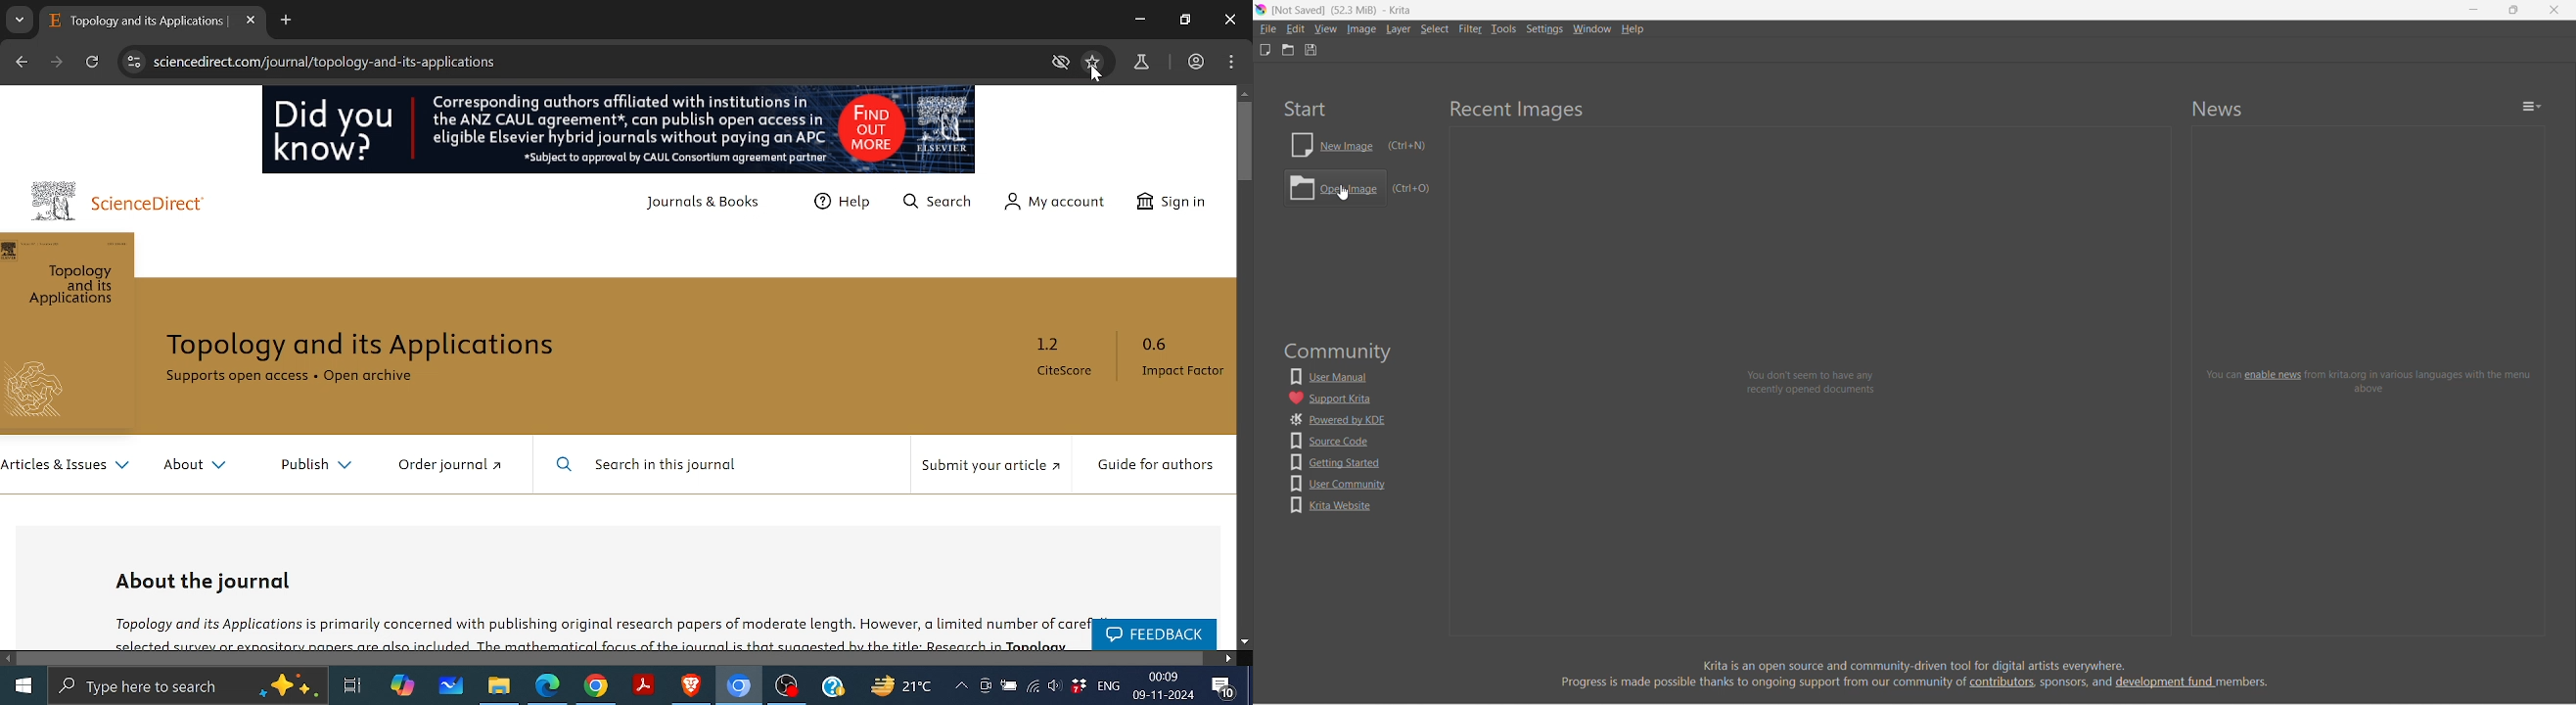  Describe the element at coordinates (66, 469) in the screenshot. I see `articles & issues` at that location.